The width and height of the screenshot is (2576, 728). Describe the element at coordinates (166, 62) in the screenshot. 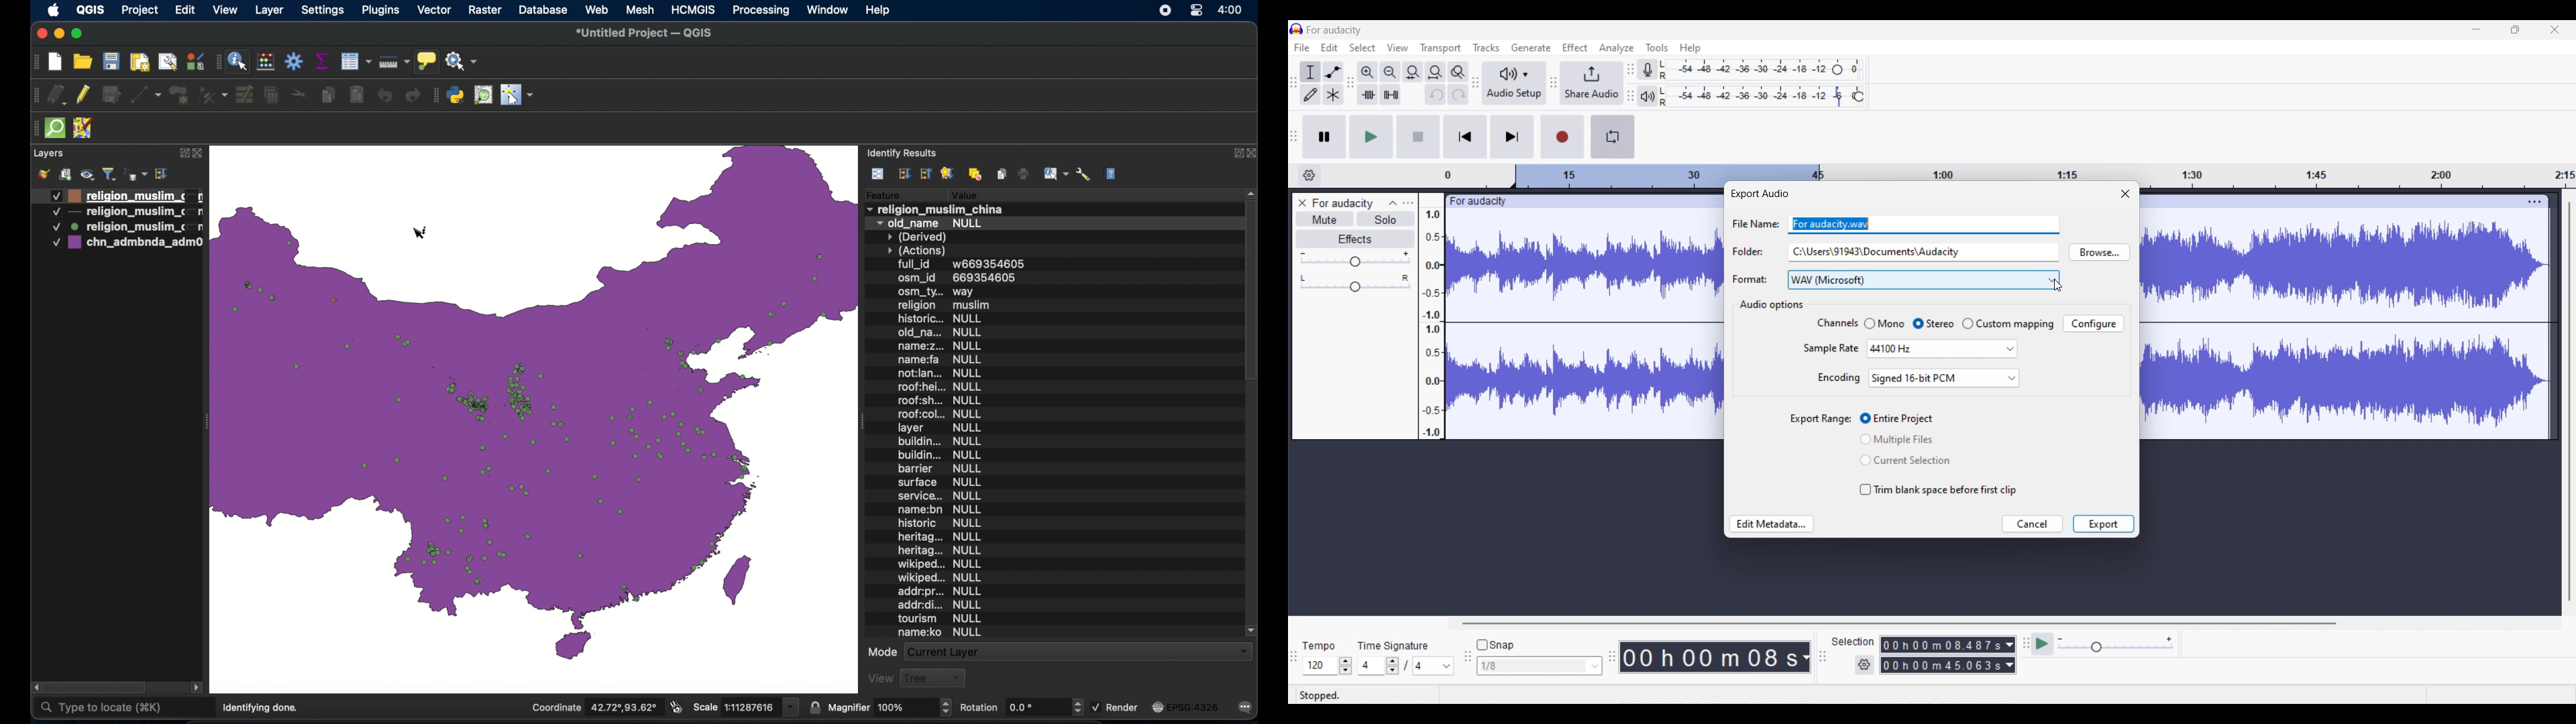

I see `open layout manager` at that location.